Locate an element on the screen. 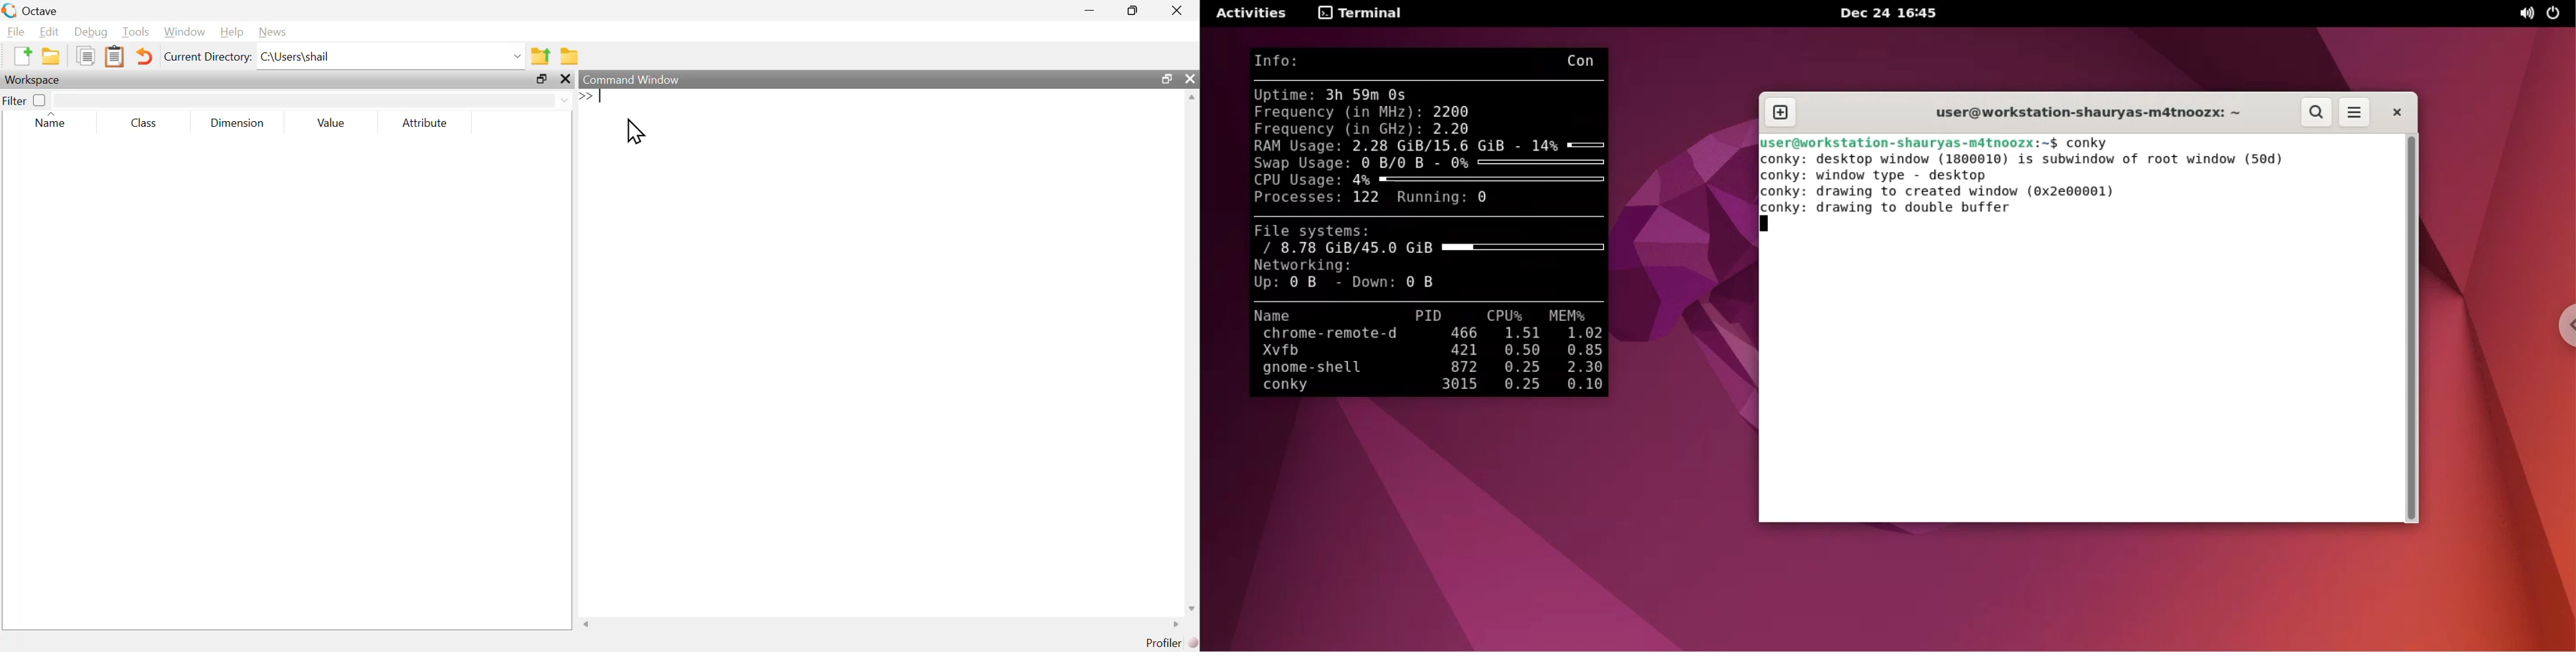 The height and width of the screenshot is (672, 2576). minimize is located at coordinates (1092, 12).